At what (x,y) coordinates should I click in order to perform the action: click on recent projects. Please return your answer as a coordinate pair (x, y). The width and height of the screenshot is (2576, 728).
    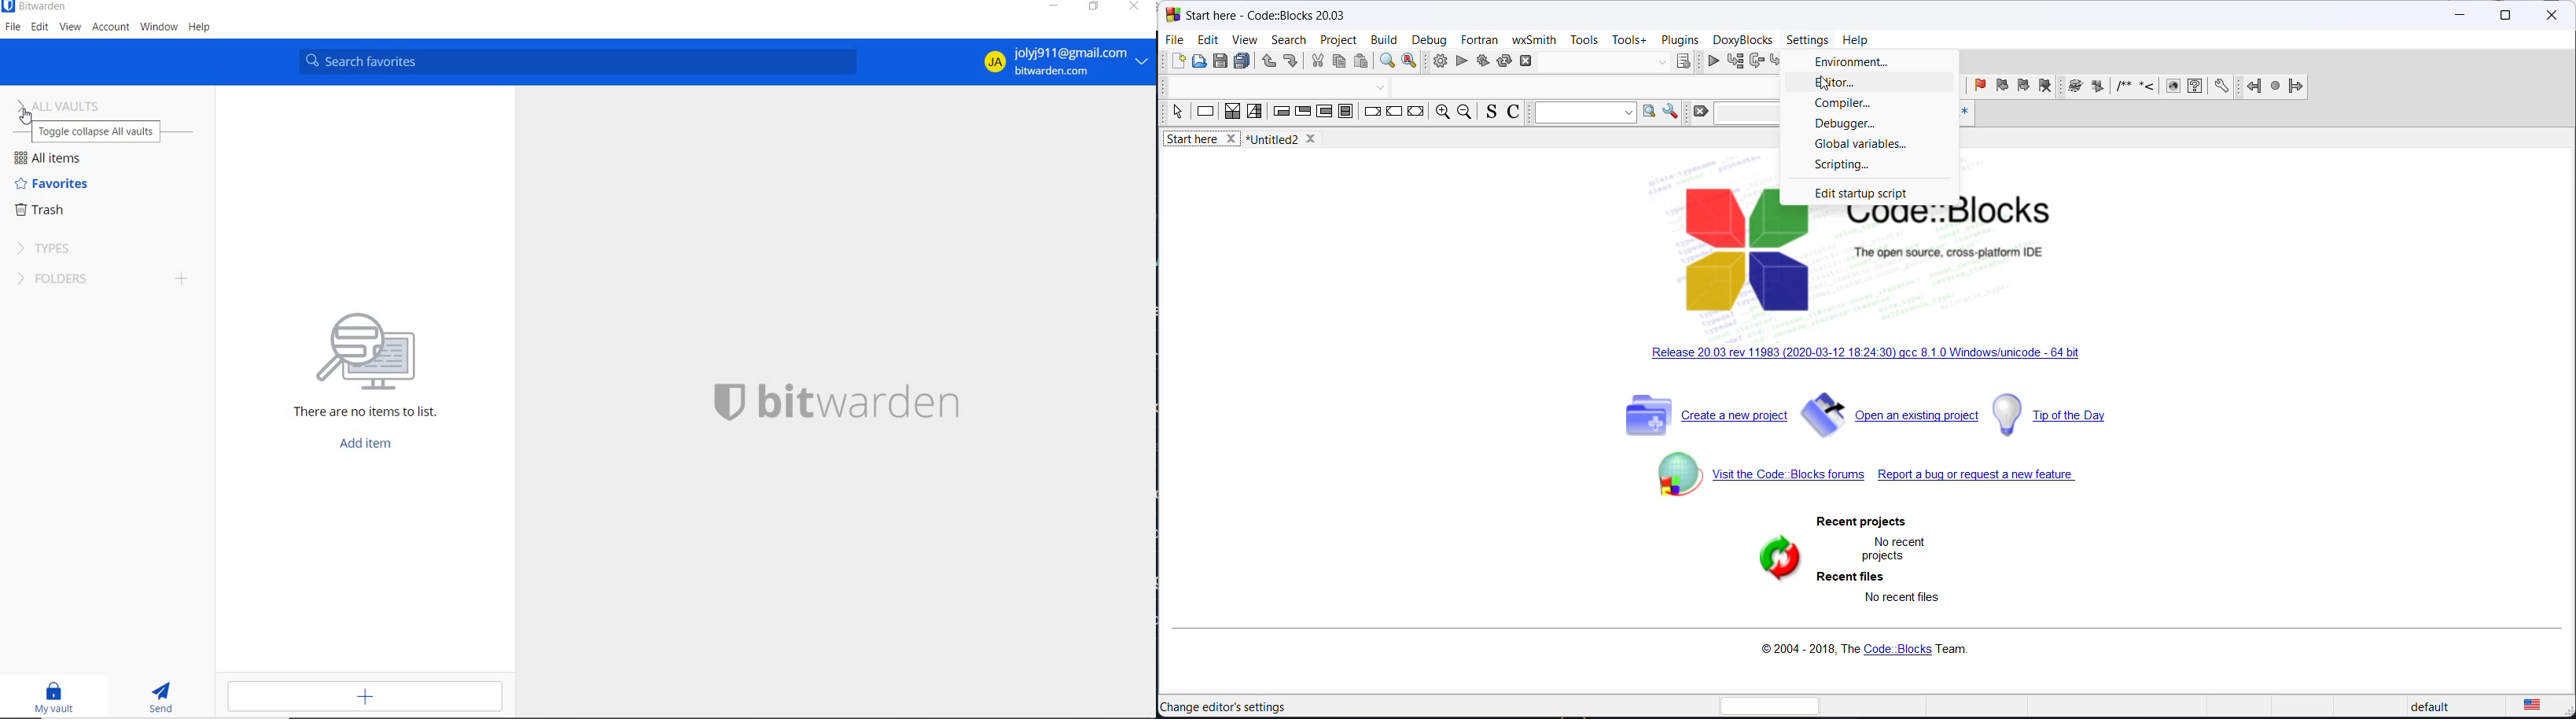
    Looking at the image, I should click on (1864, 522).